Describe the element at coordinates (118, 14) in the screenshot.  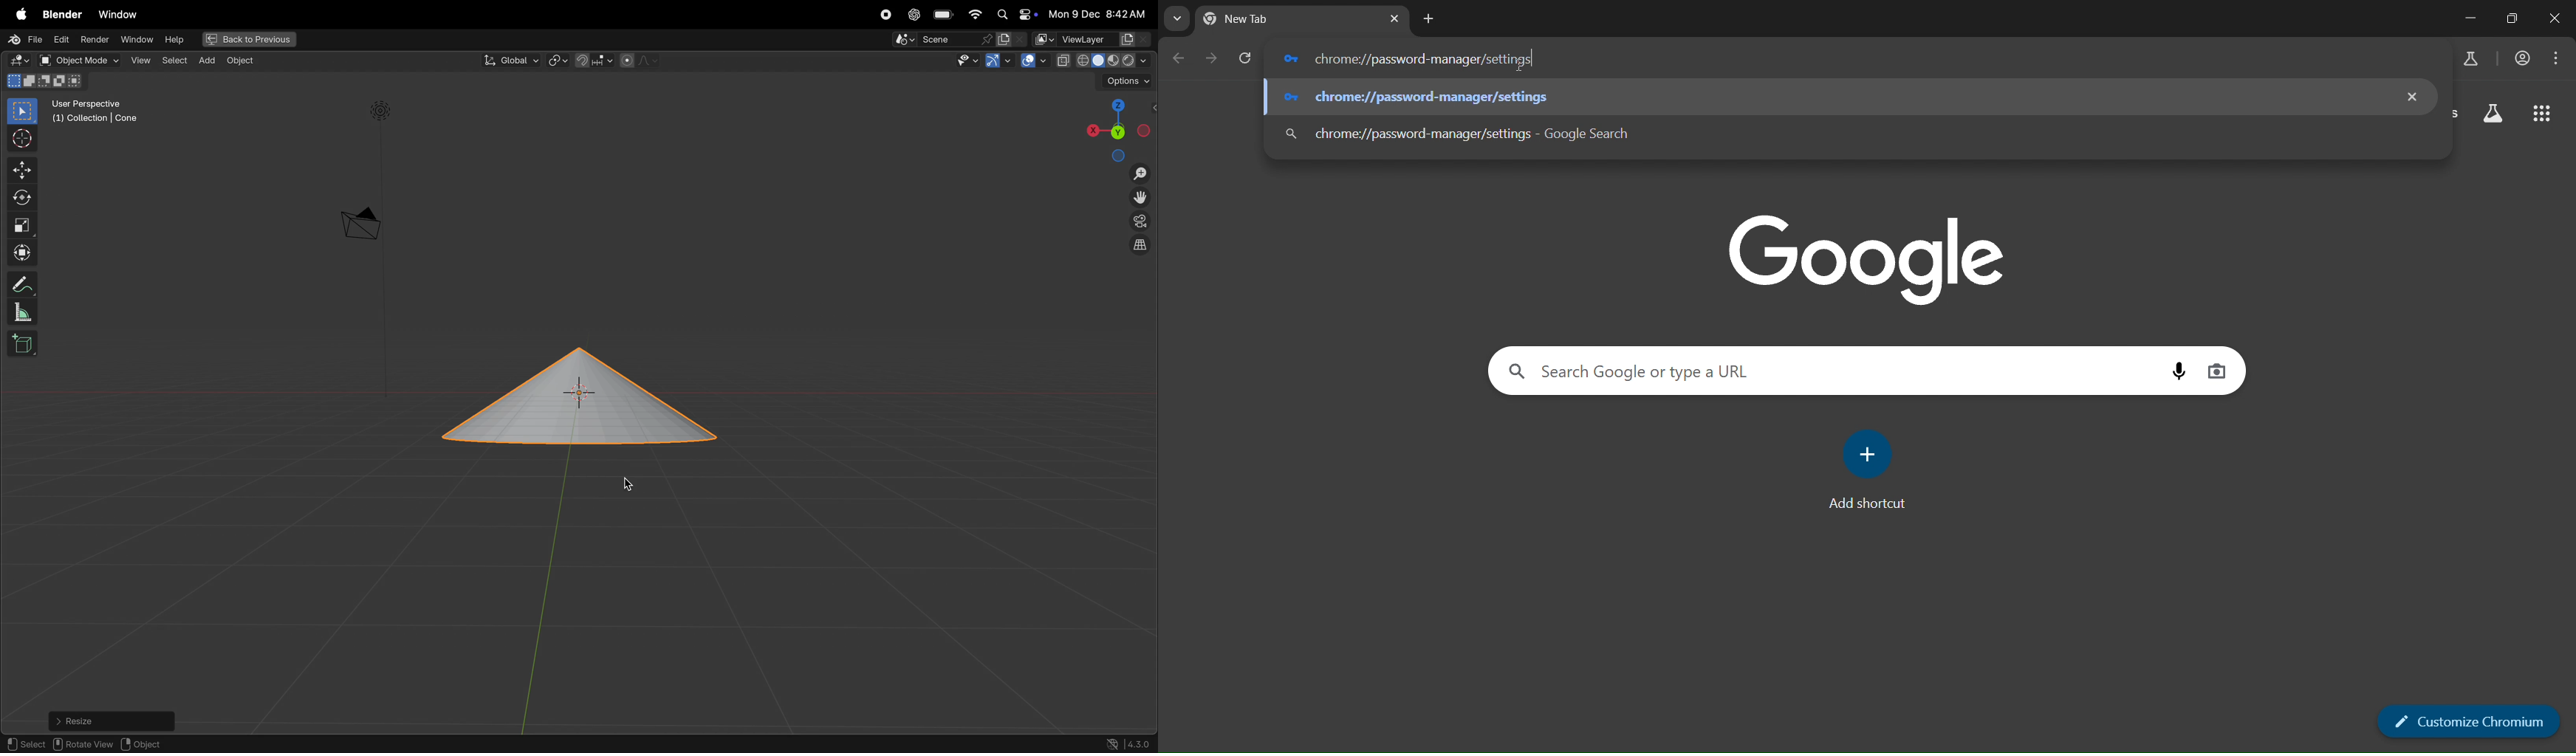
I see `Window` at that location.